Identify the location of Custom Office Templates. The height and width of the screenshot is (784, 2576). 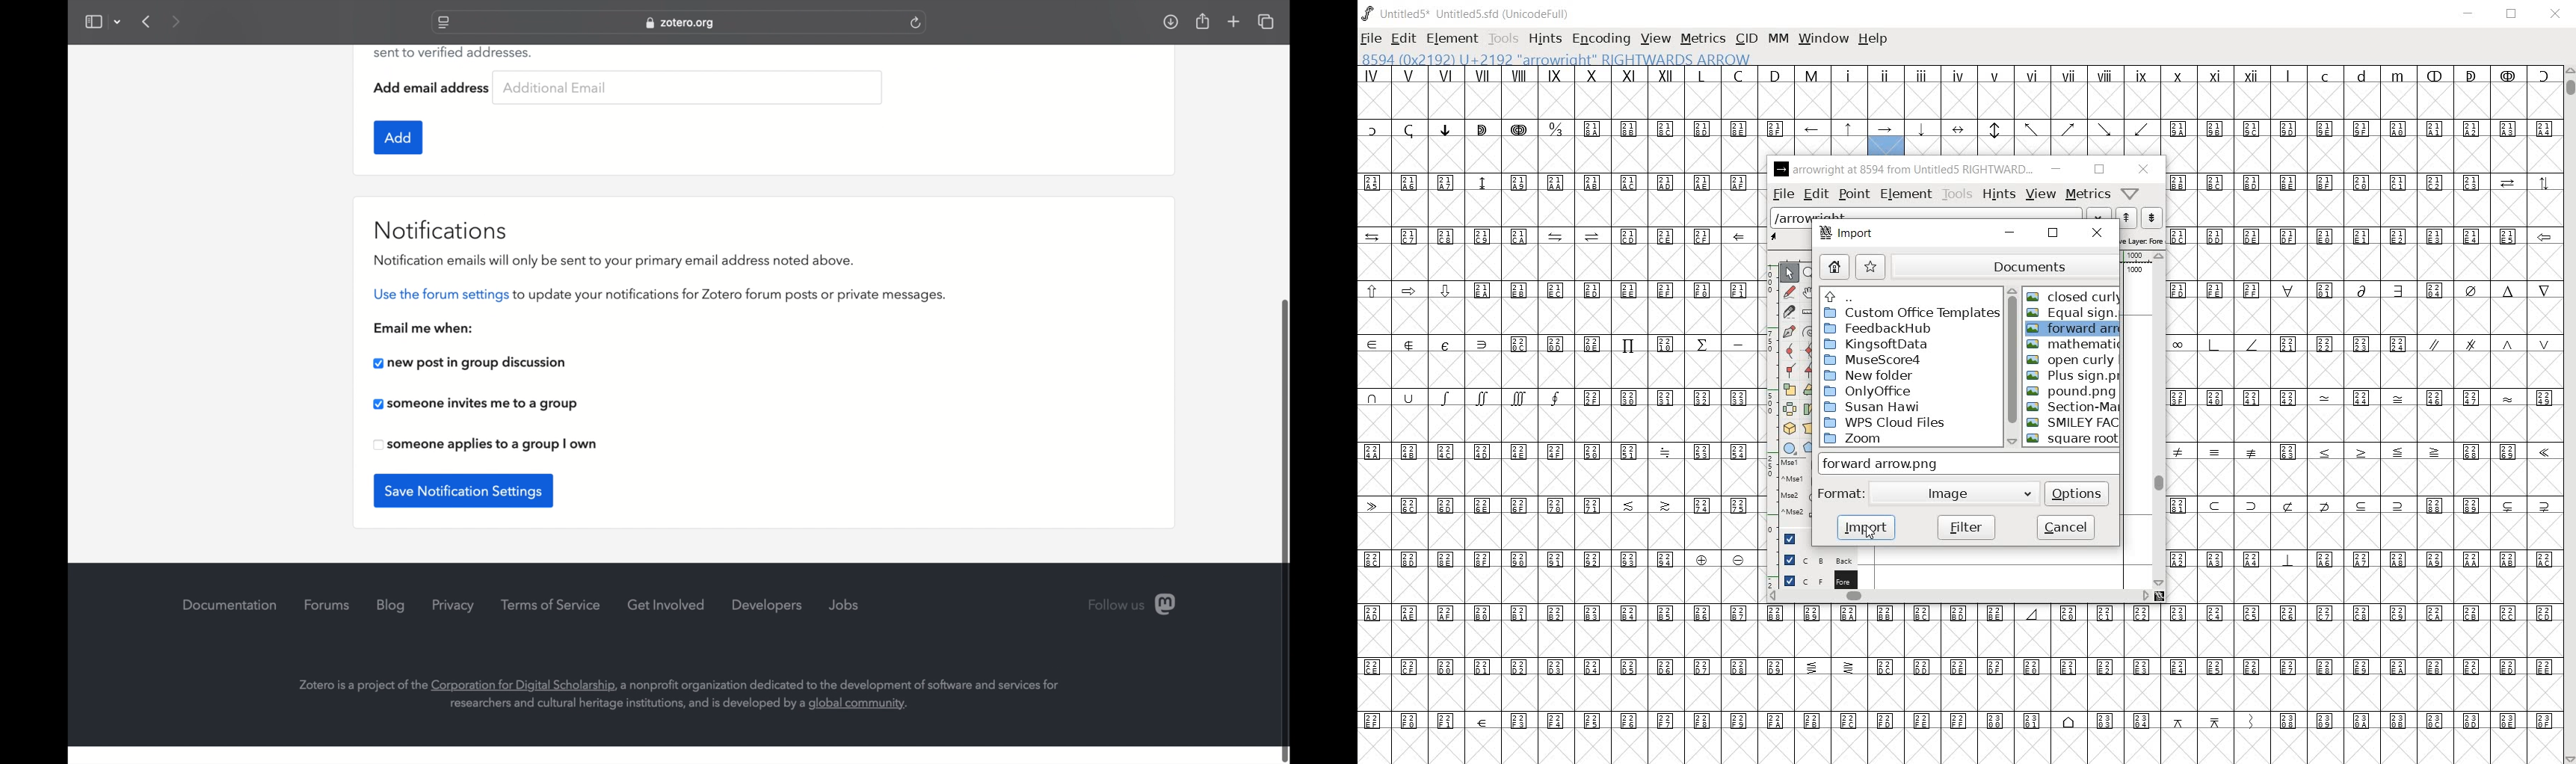
(1910, 313).